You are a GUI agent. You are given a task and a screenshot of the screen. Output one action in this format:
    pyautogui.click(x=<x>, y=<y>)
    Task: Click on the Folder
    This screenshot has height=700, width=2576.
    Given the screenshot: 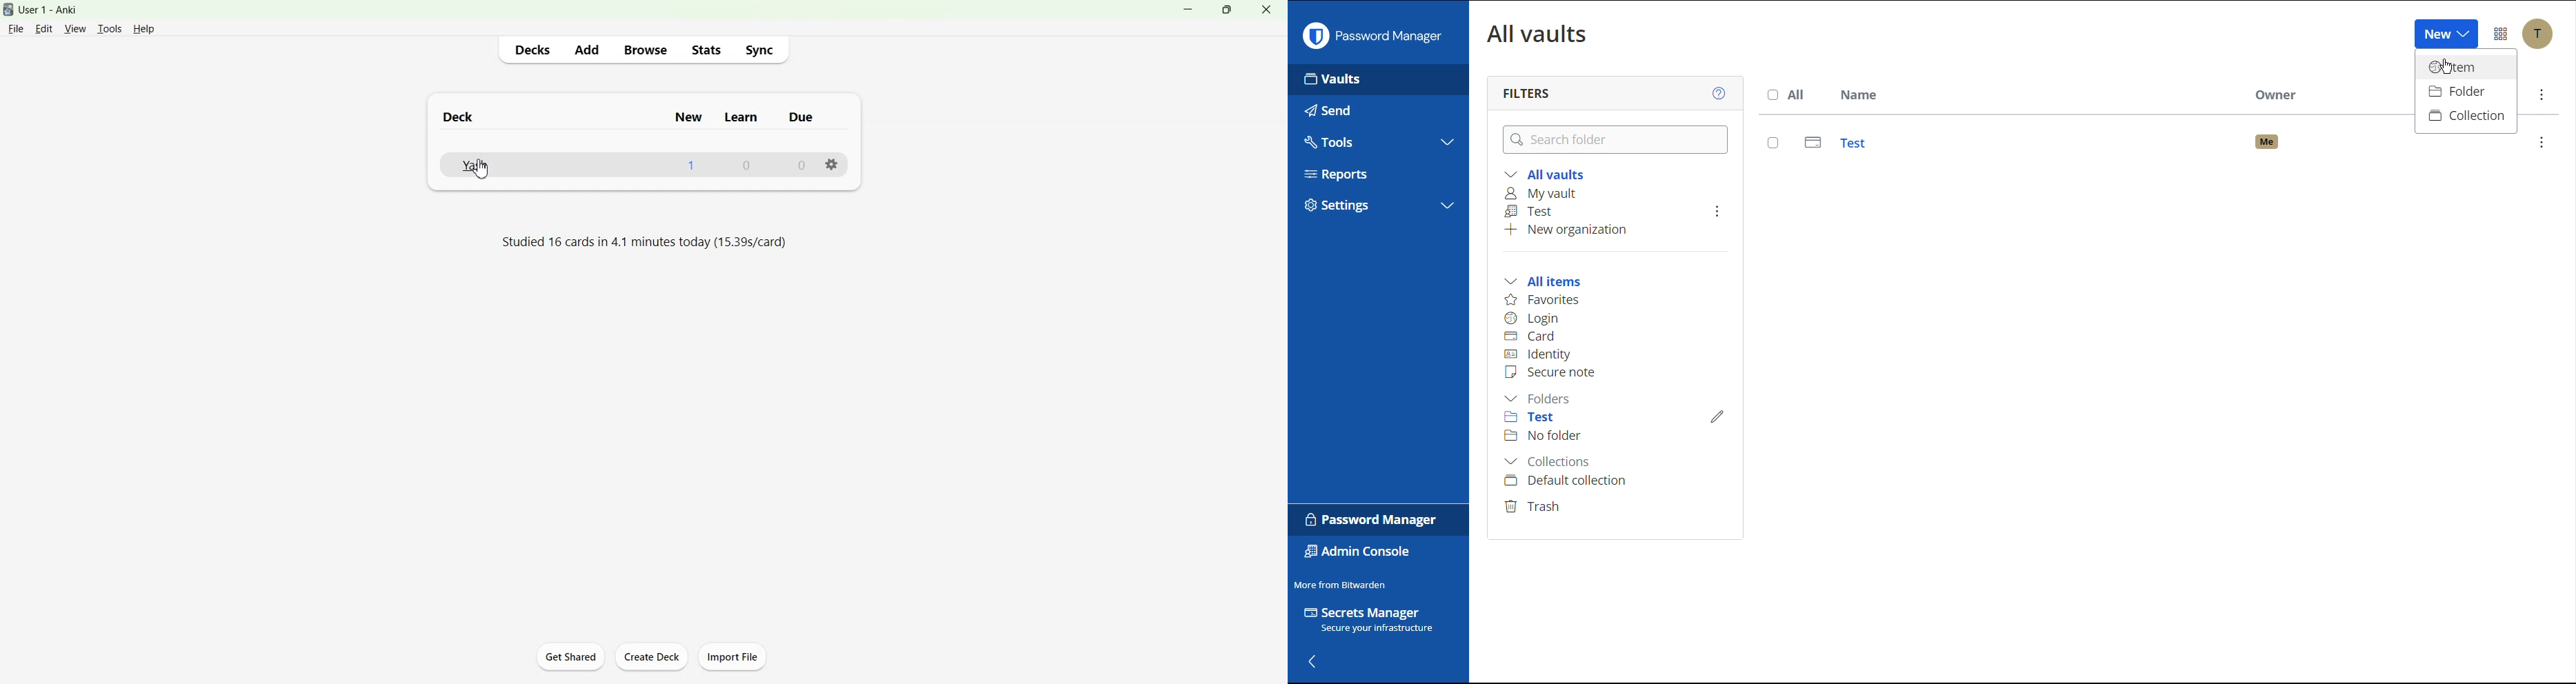 What is the action you would take?
    pyautogui.click(x=2465, y=93)
    